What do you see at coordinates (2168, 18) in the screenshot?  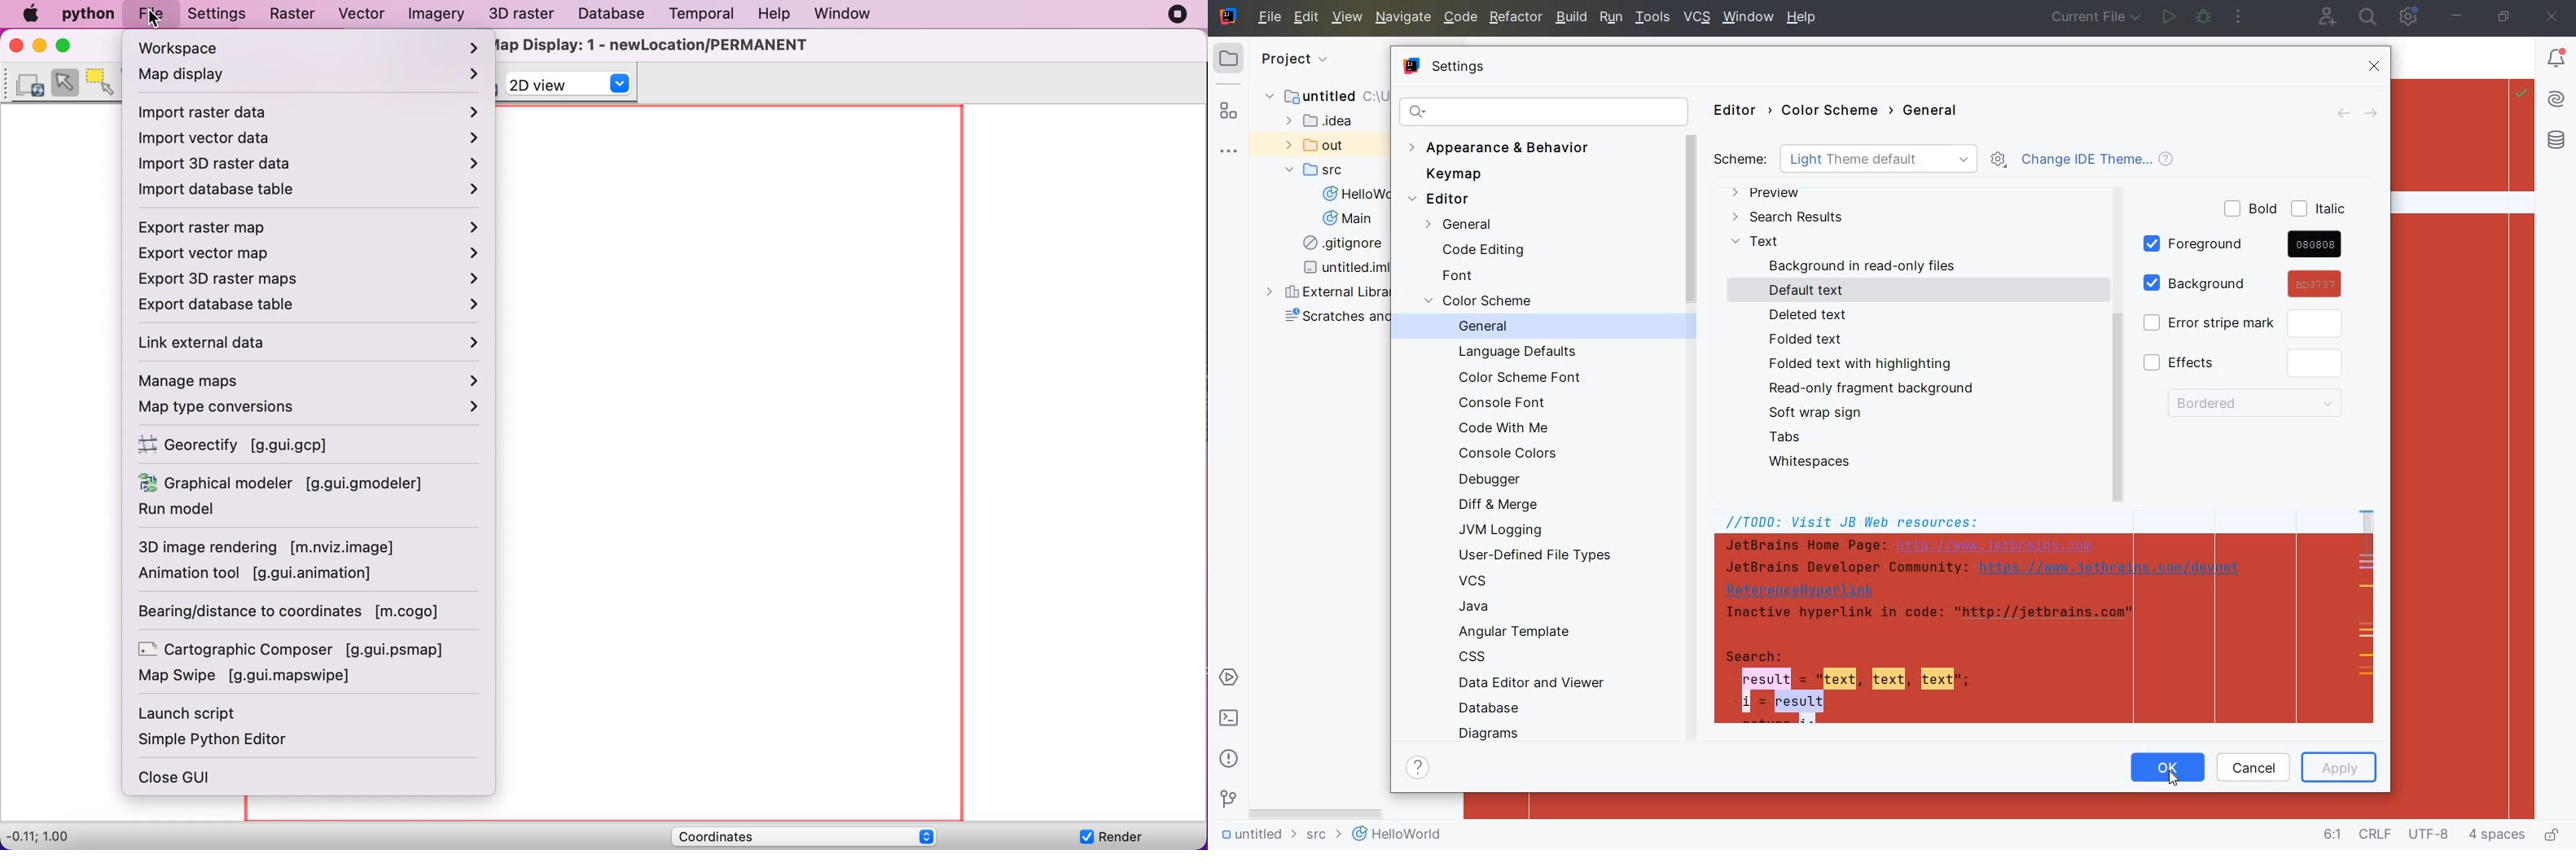 I see `run` at bounding box center [2168, 18].